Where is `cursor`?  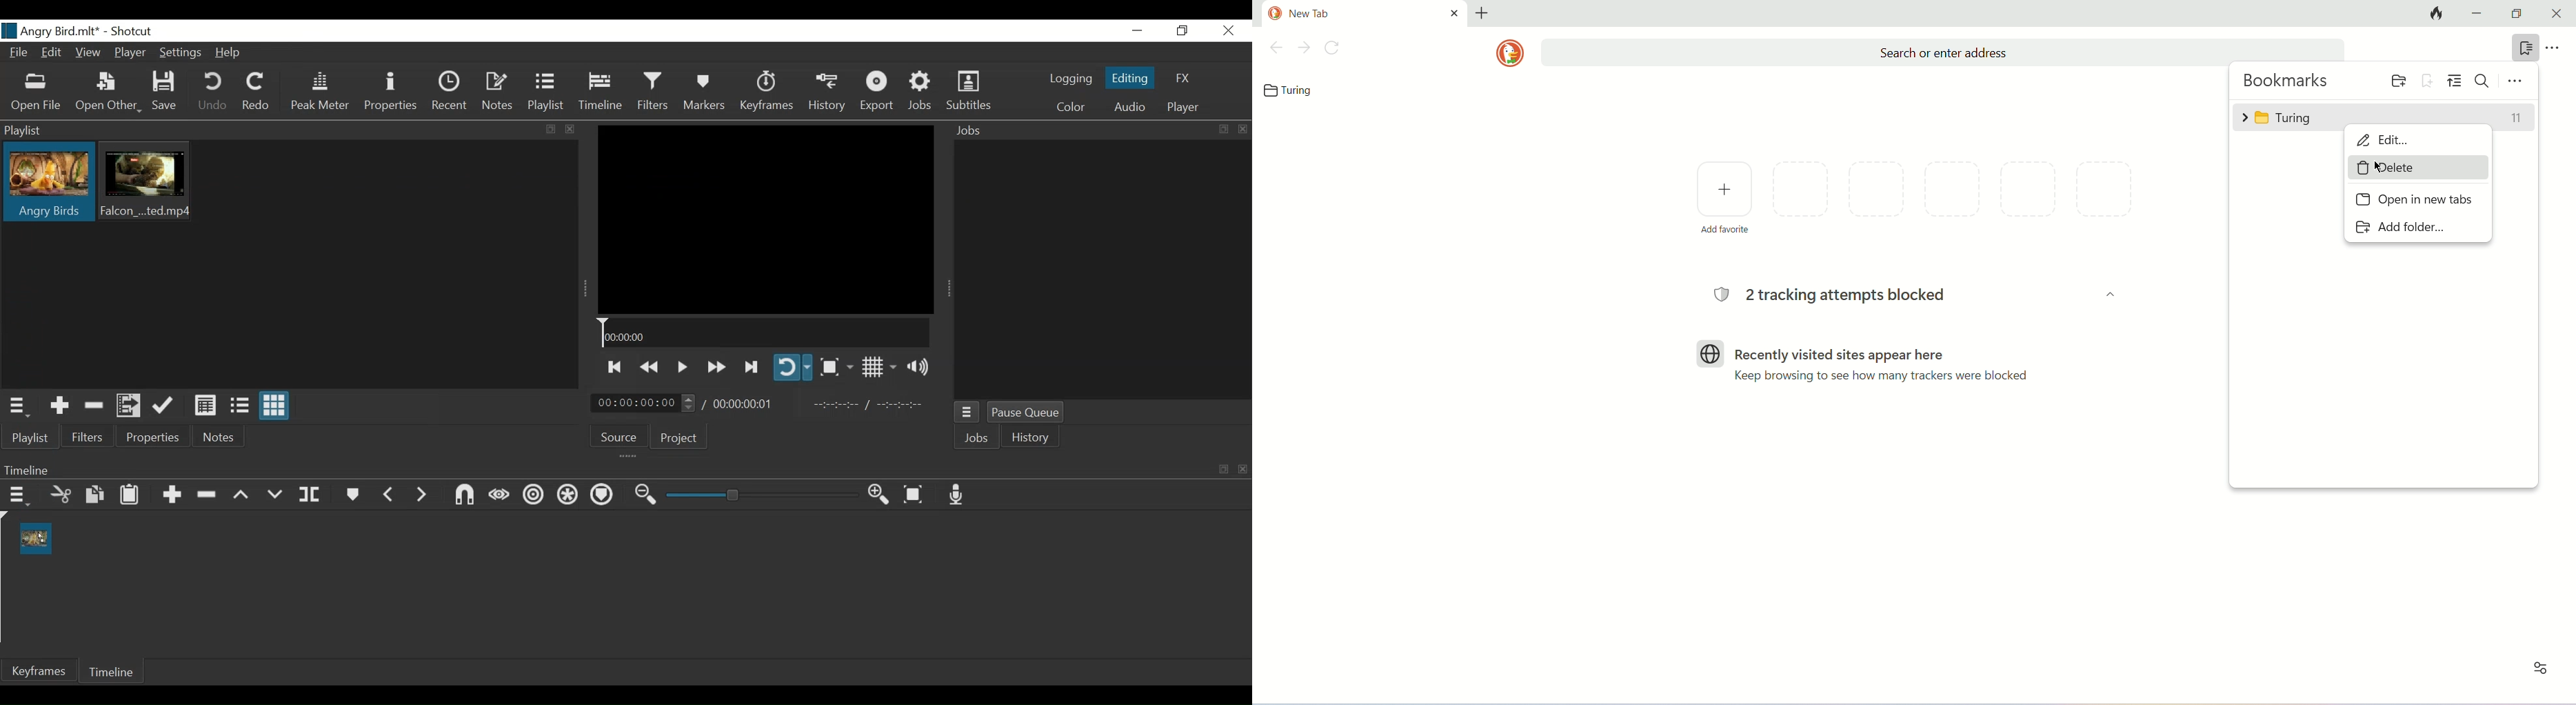 cursor is located at coordinates (2378, 168).